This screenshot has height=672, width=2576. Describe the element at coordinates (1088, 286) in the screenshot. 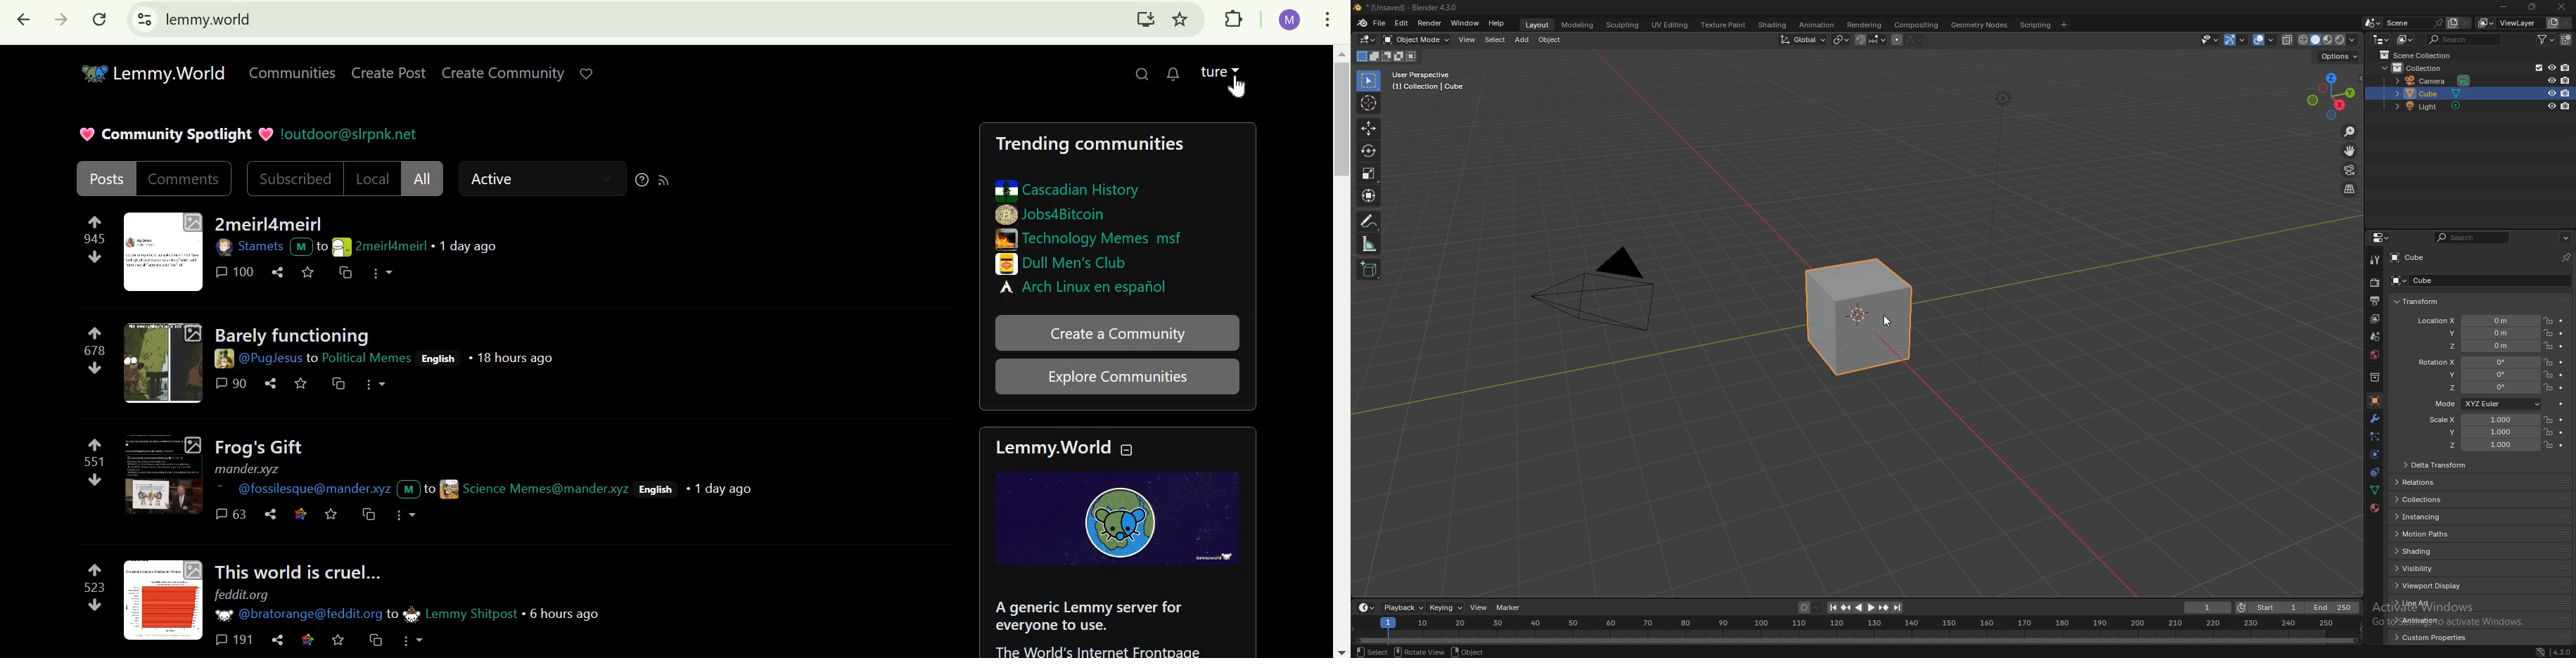

I see `Arch Linux en espanol` at that location.